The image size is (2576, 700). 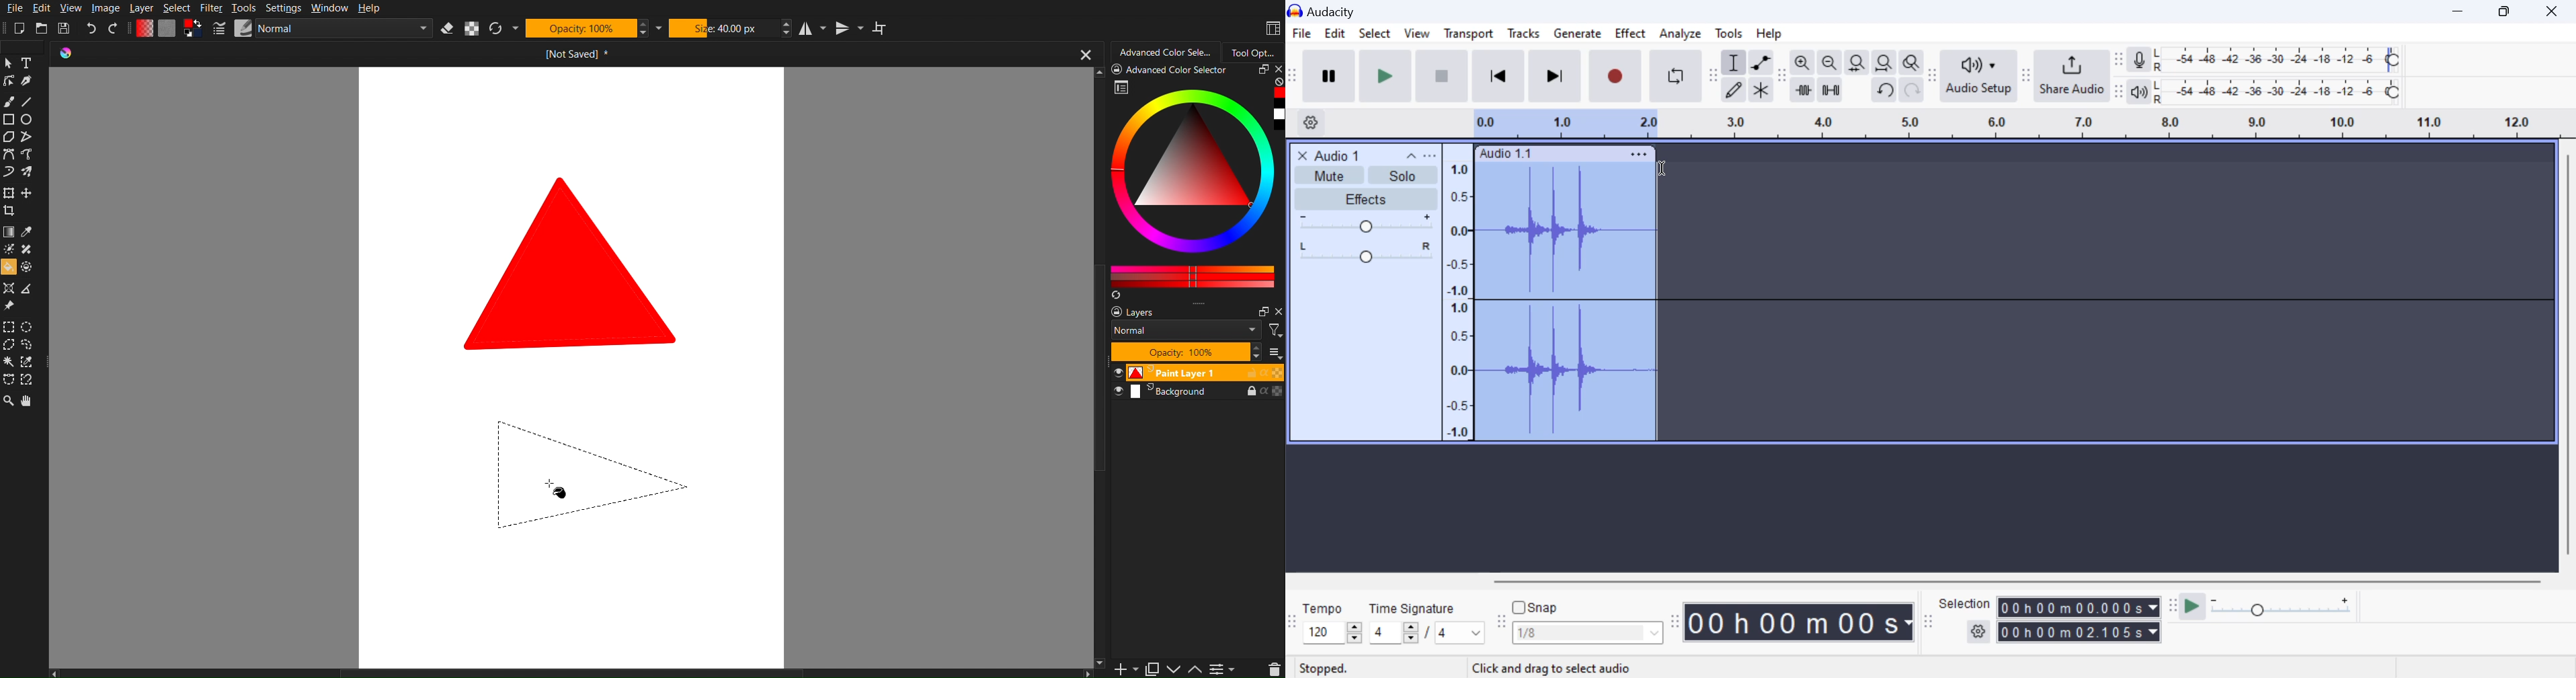 I want to click on Settings, so click(x=286, y=9).